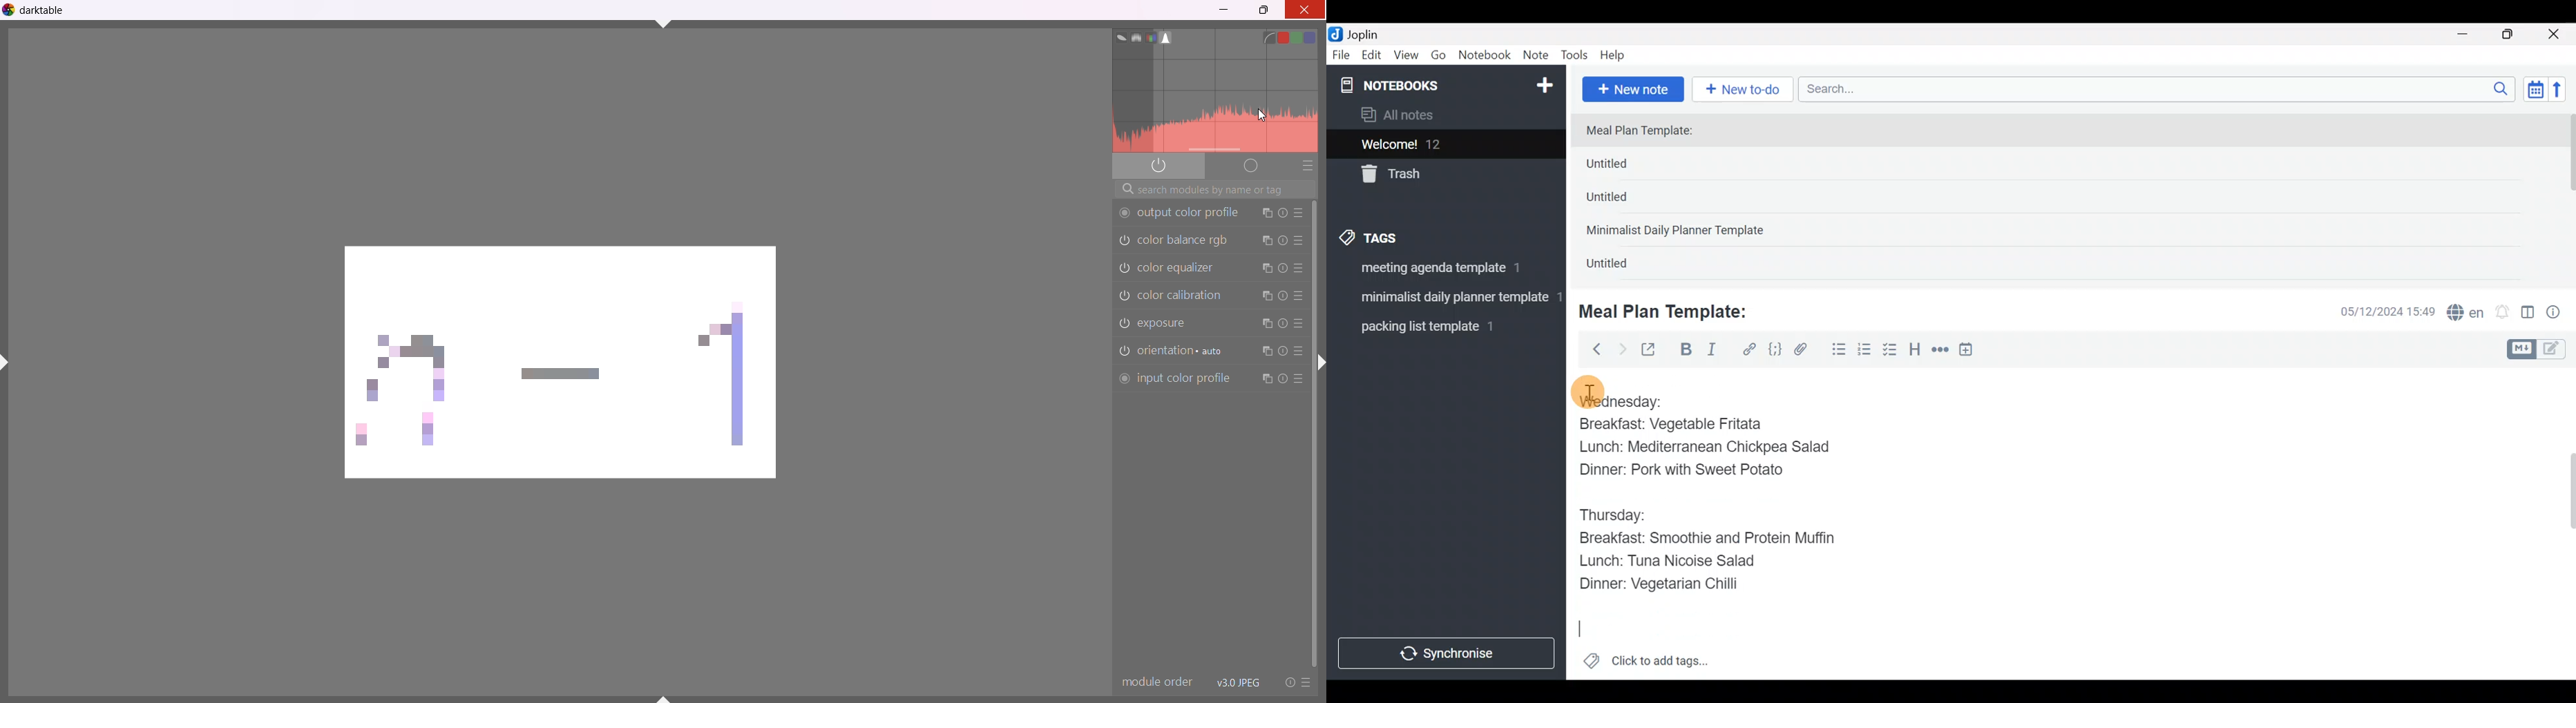 This screenshot has height=728, width=2576. Describe the element at coordinates (2564, 93) in the screenshot. I see `Reverse sort` at that location.